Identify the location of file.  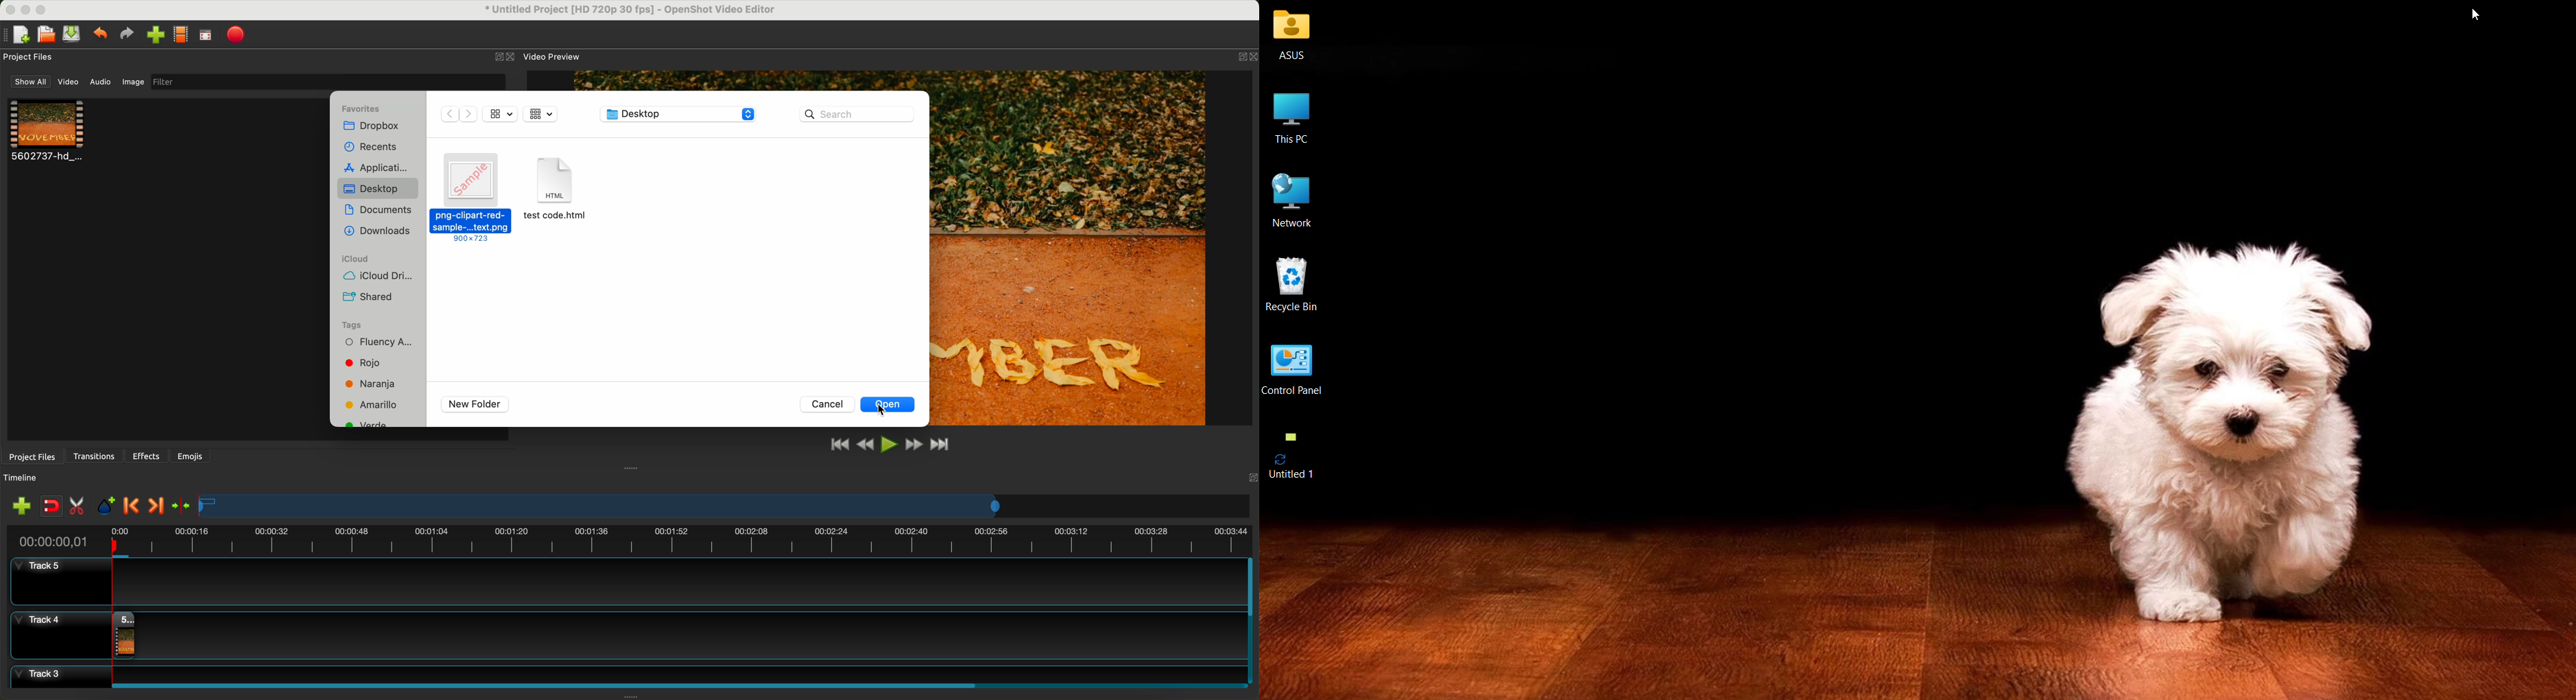
(557, 197).